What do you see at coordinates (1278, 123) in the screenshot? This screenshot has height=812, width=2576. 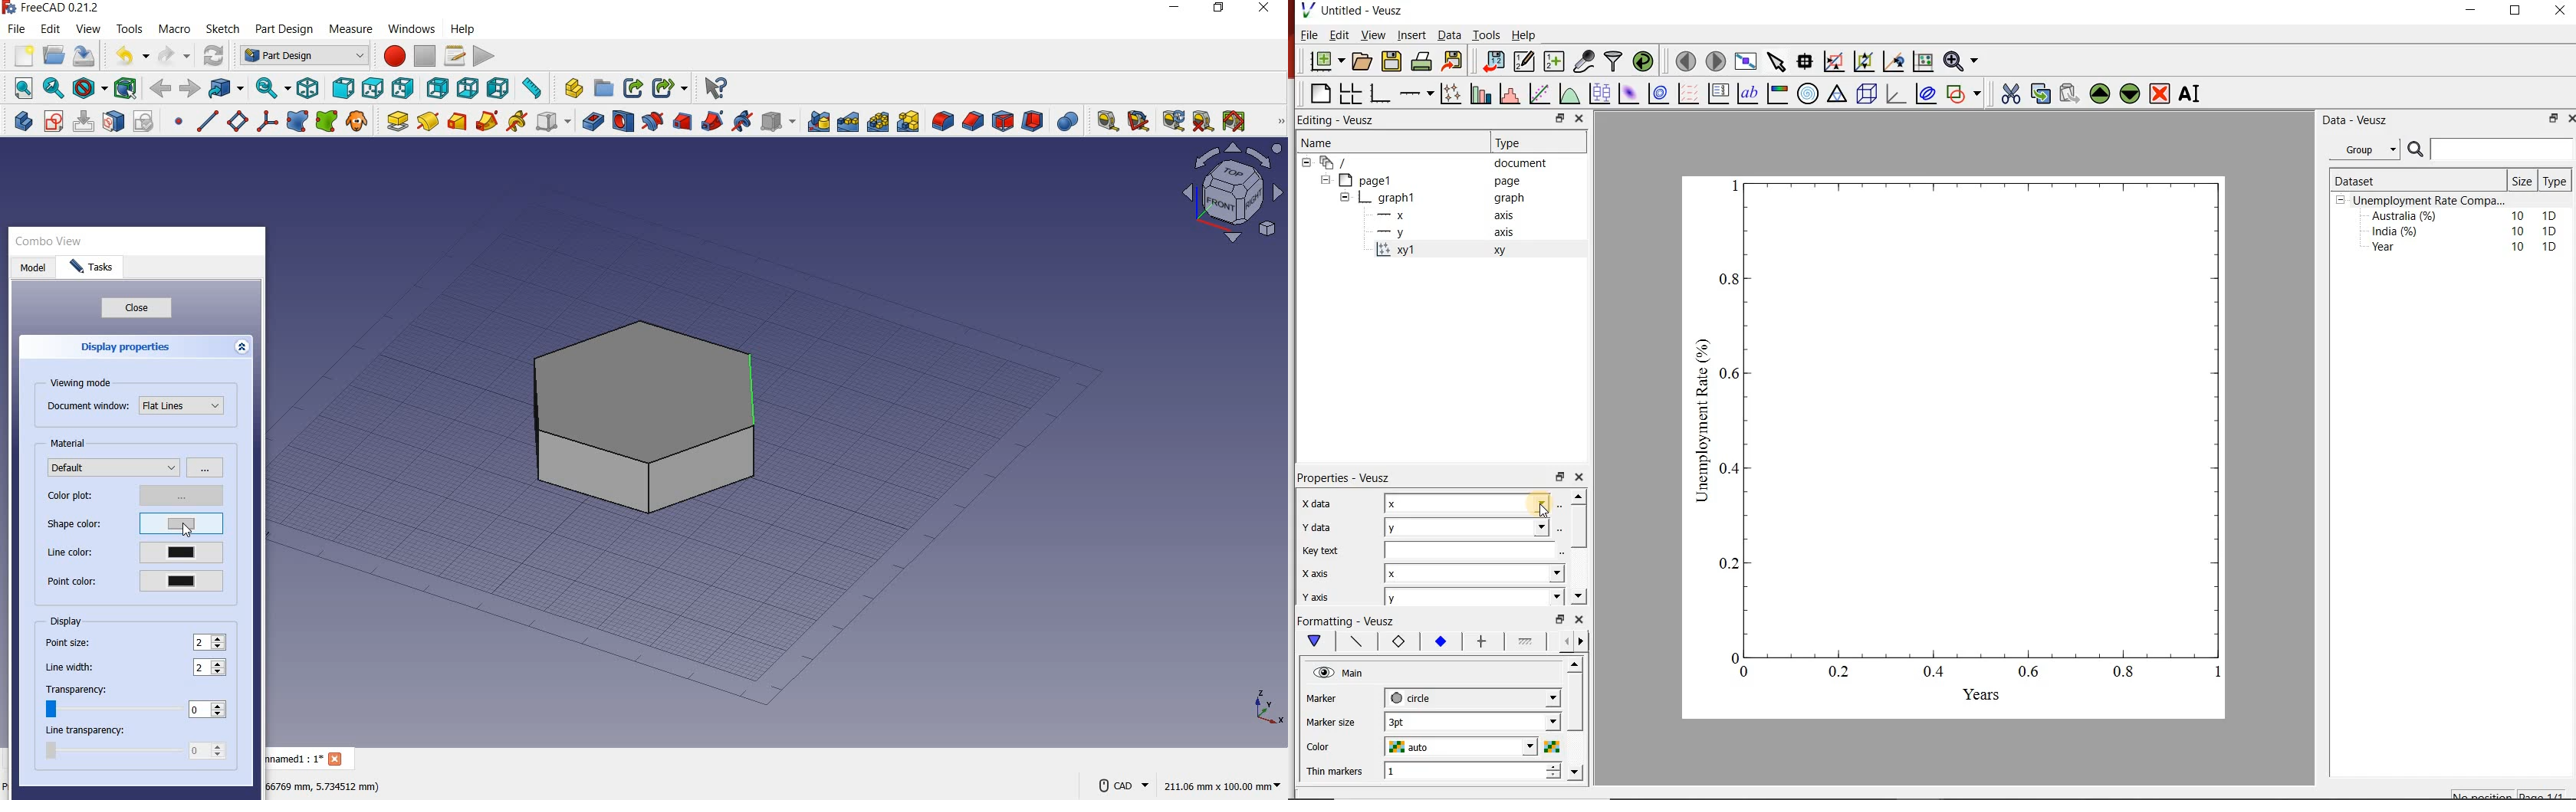 I see `MEASURE` at bounding box center [1278, 123].